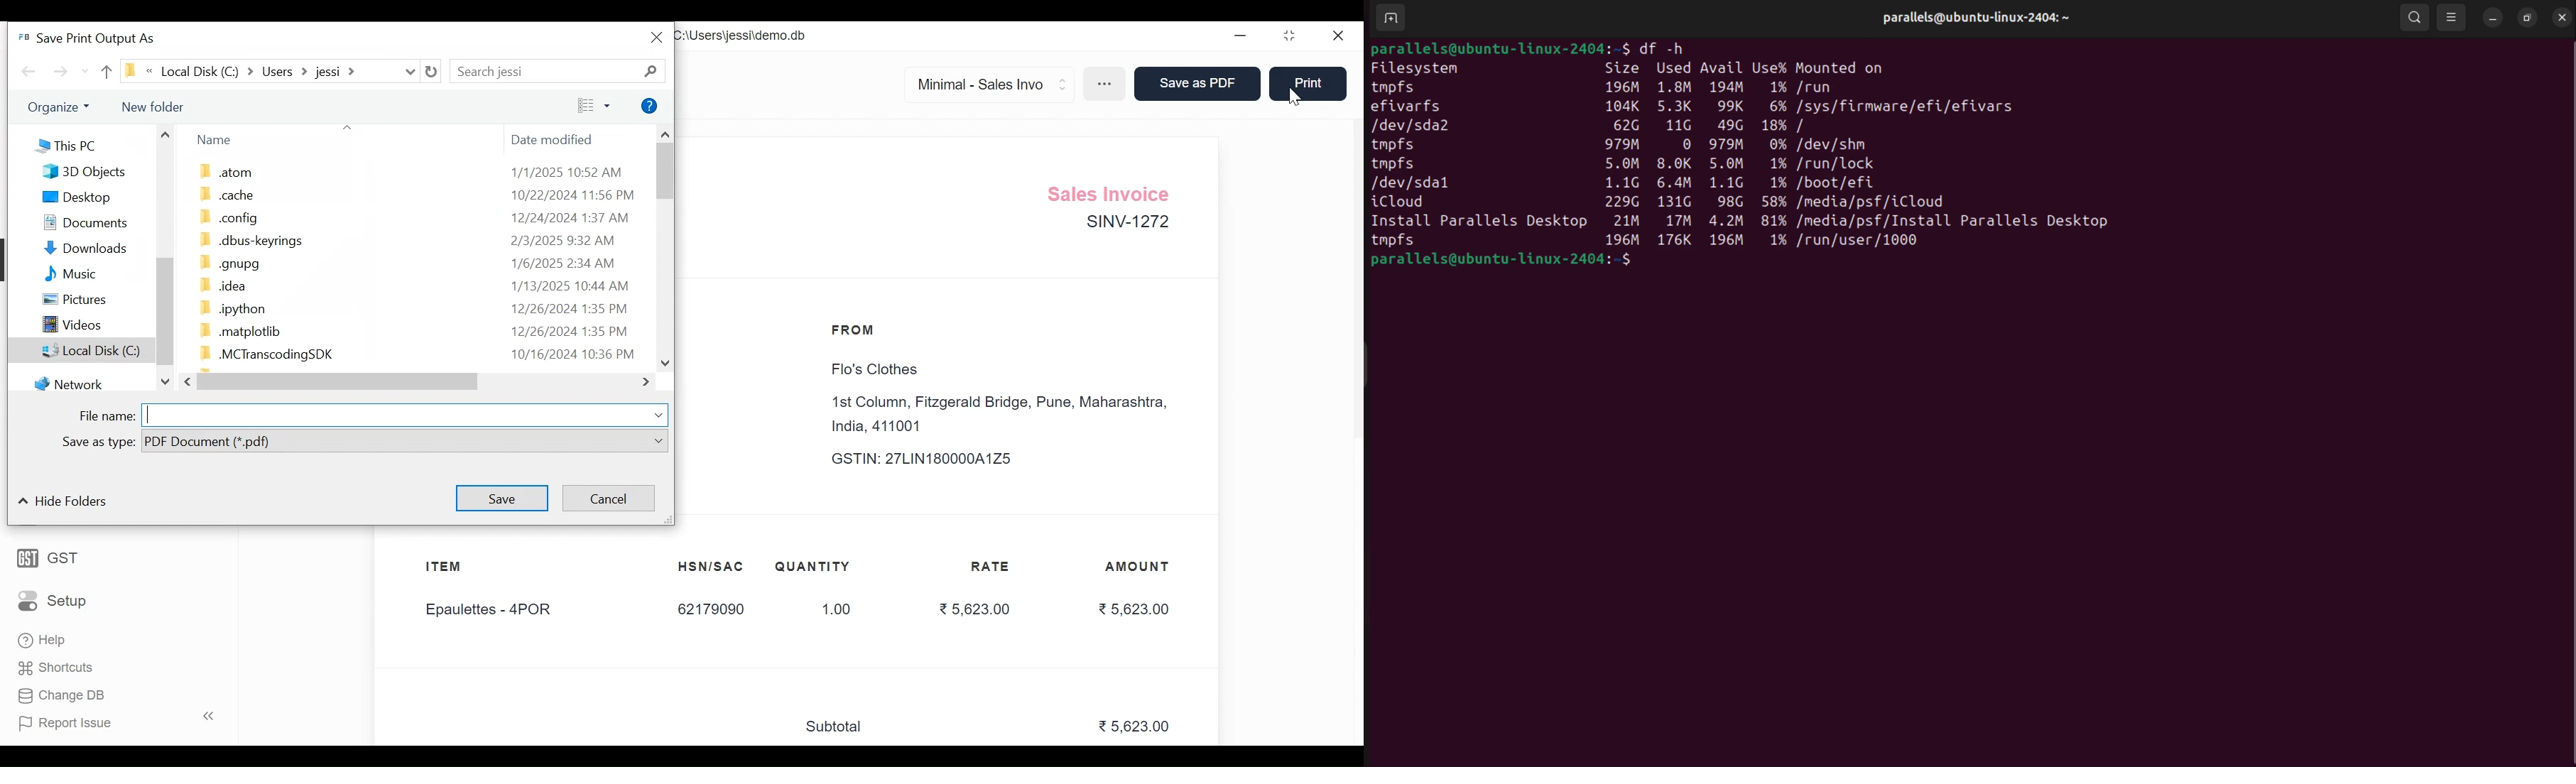 The height and width of the screenshot is (784, 2576). I want to click on add terminal, so click(1394, 17).